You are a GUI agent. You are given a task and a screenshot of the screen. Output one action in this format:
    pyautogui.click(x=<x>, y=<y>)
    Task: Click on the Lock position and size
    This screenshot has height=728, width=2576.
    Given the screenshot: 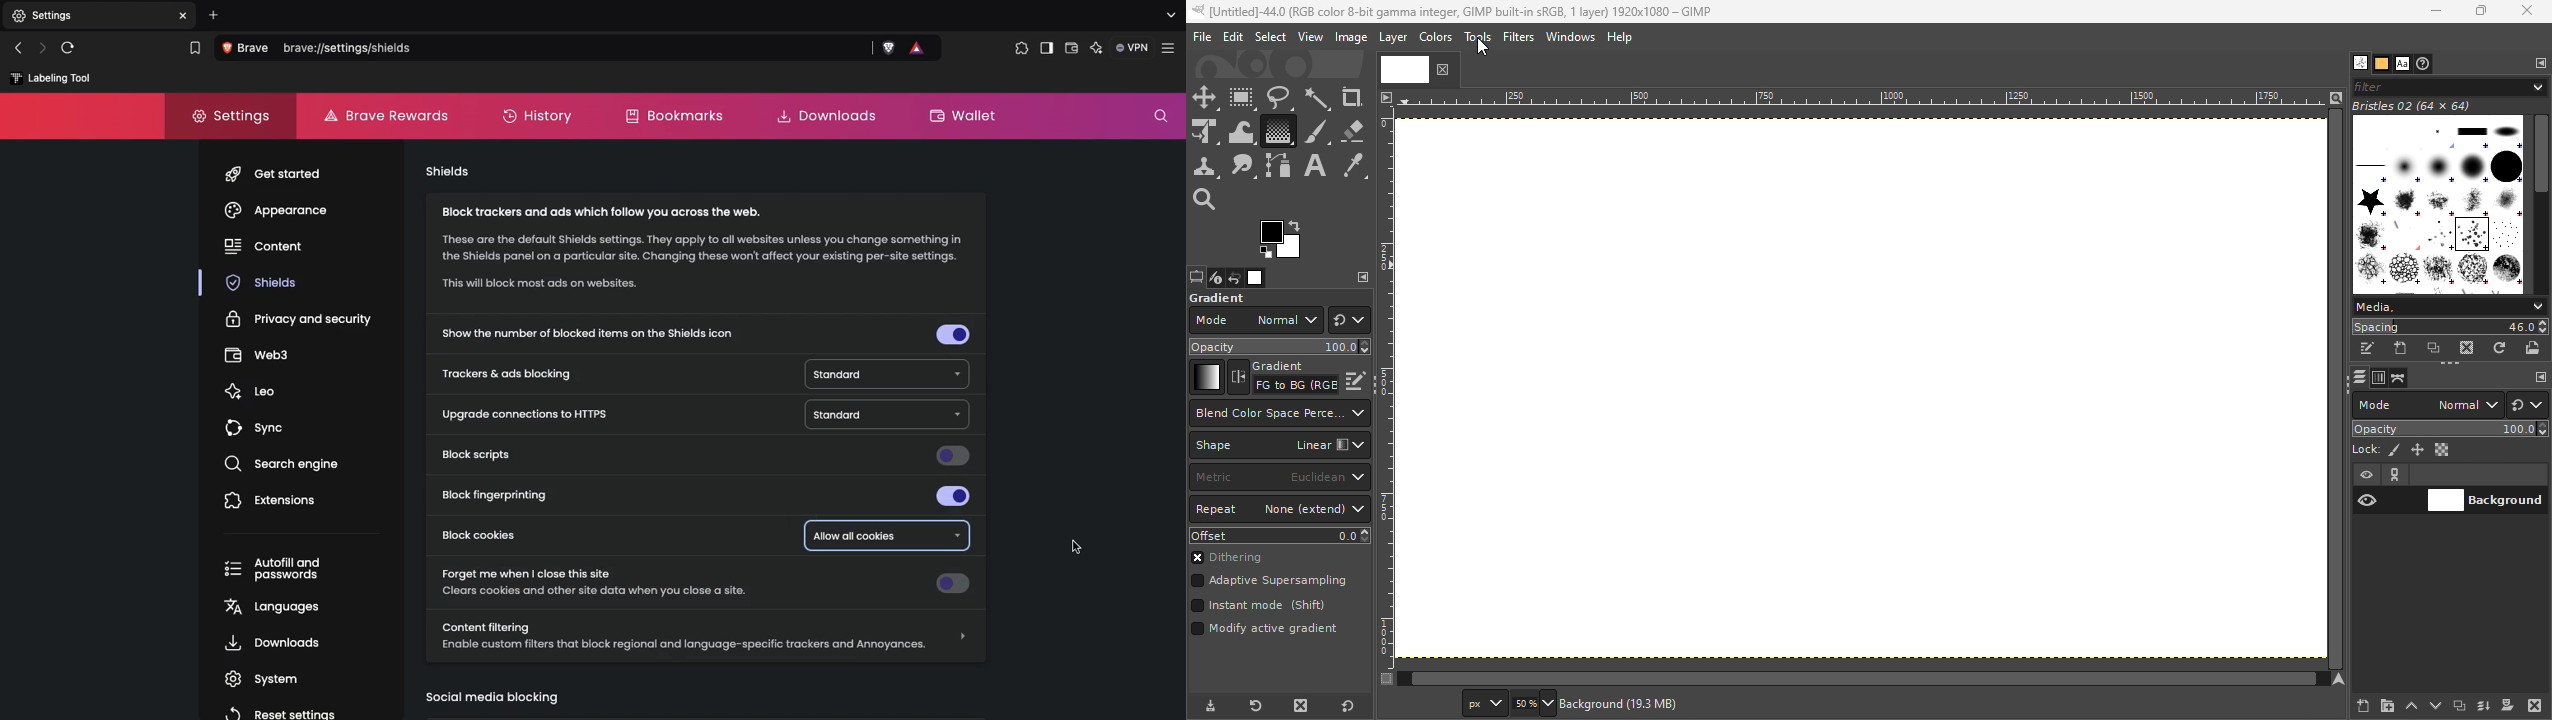 What is the action you would take?
    pyautogui.click(x=2416, y=449)
    